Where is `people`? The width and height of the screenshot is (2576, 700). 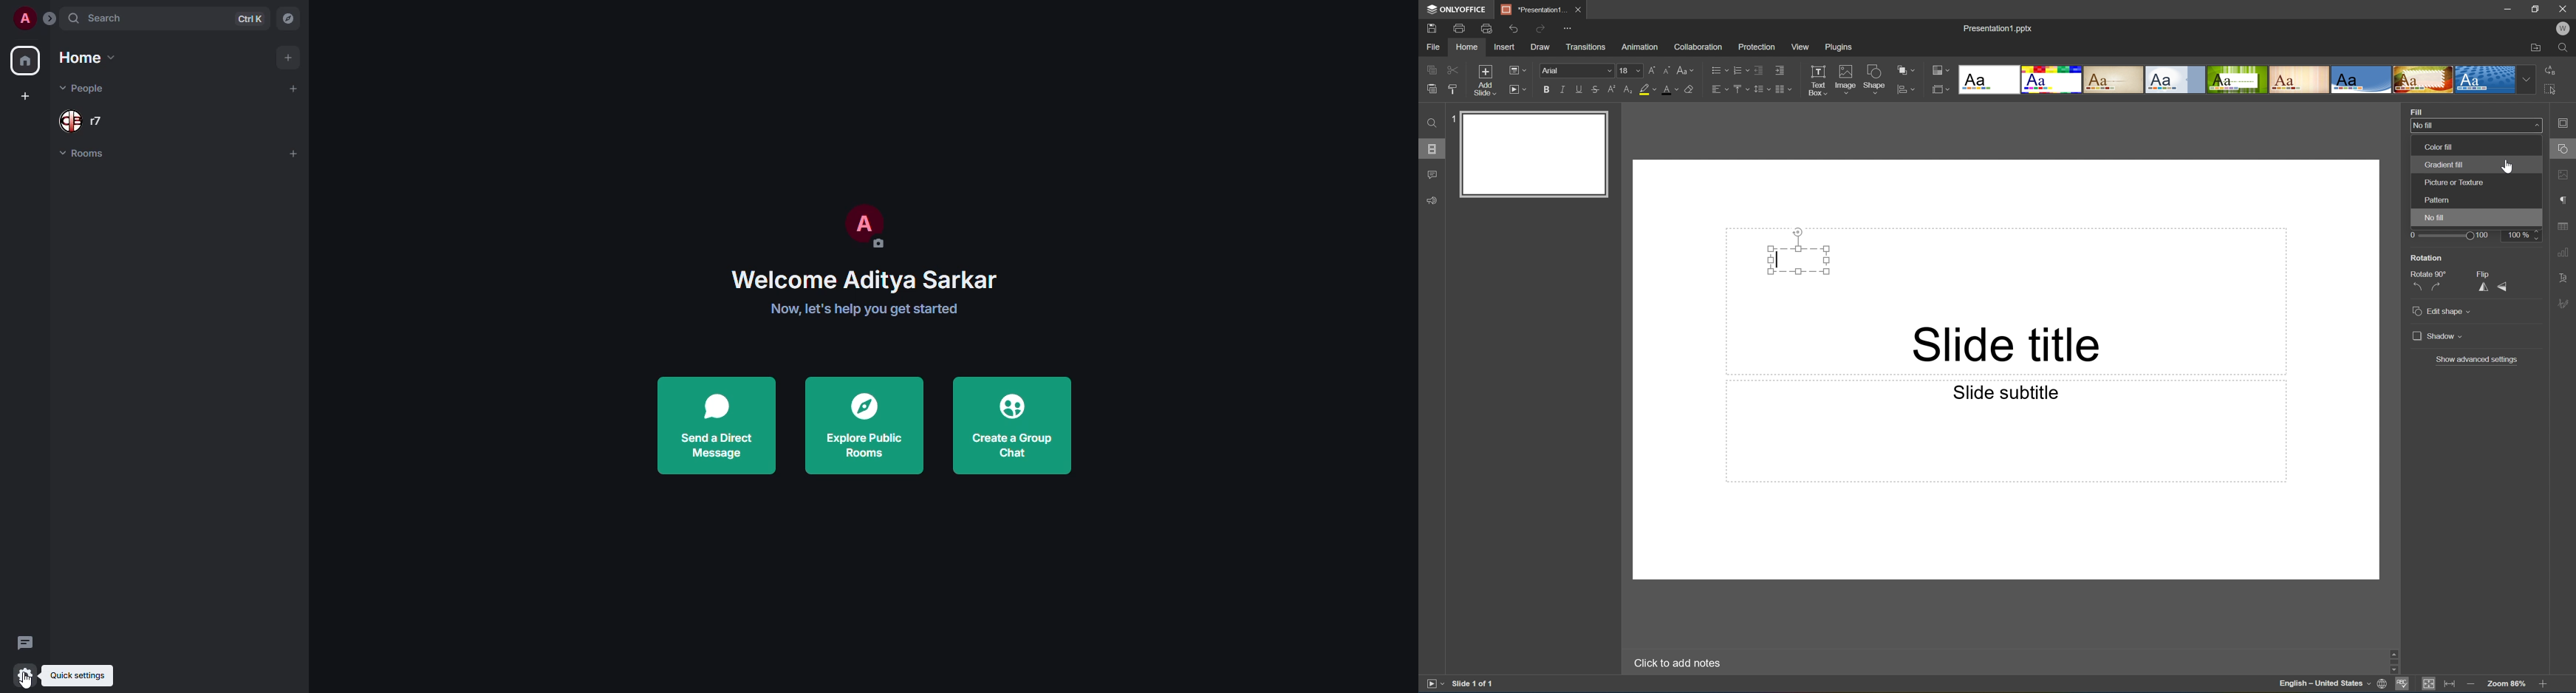 people is located at coordinates (83, 120).